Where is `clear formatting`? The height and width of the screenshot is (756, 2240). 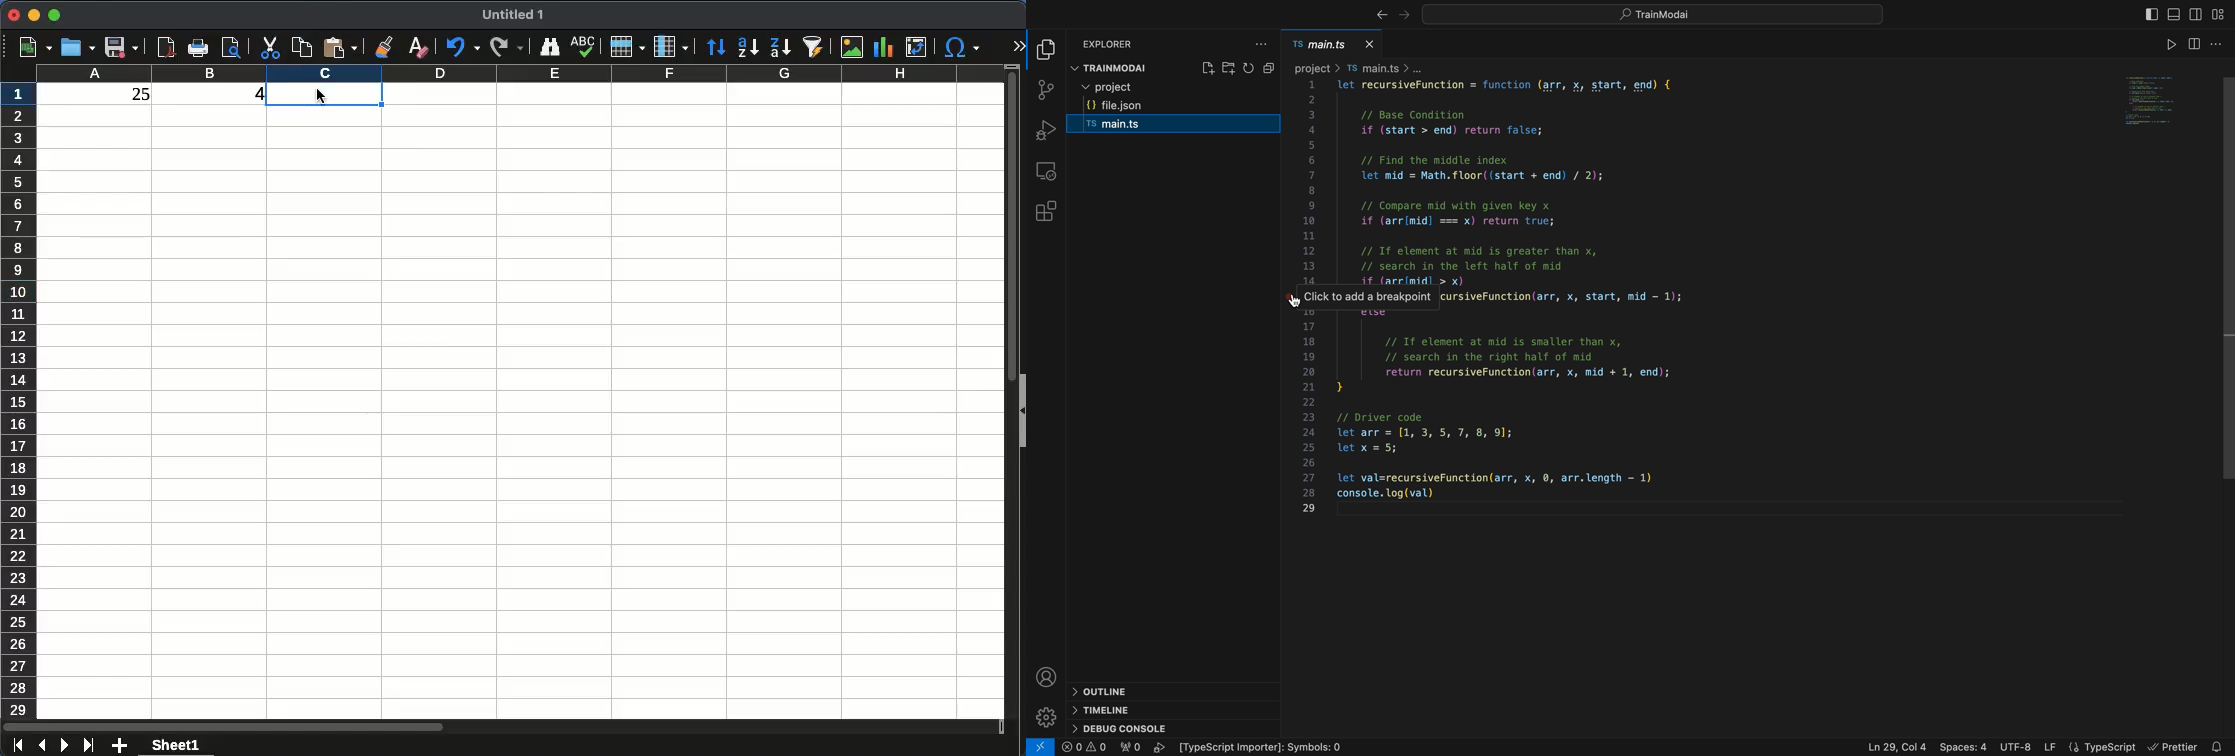
clear formatting is located at coordinates (420, 47).